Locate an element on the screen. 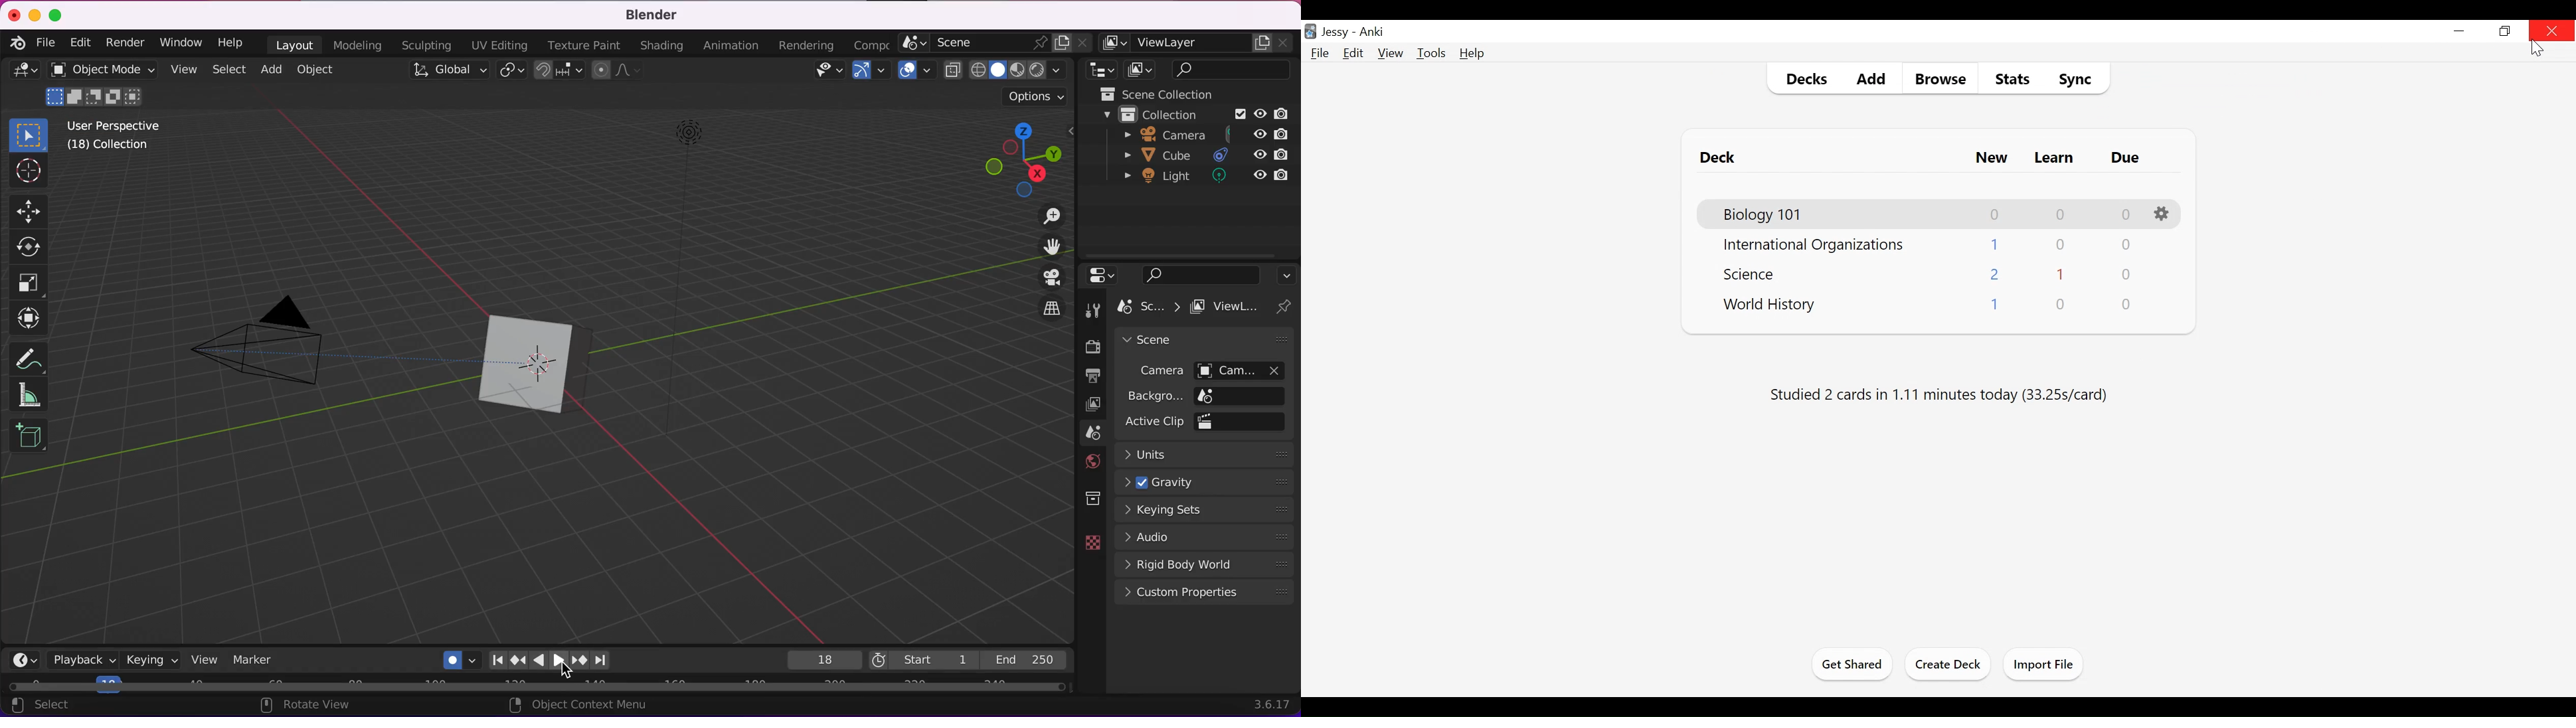  Sync is located at coordinates (2077, 80).